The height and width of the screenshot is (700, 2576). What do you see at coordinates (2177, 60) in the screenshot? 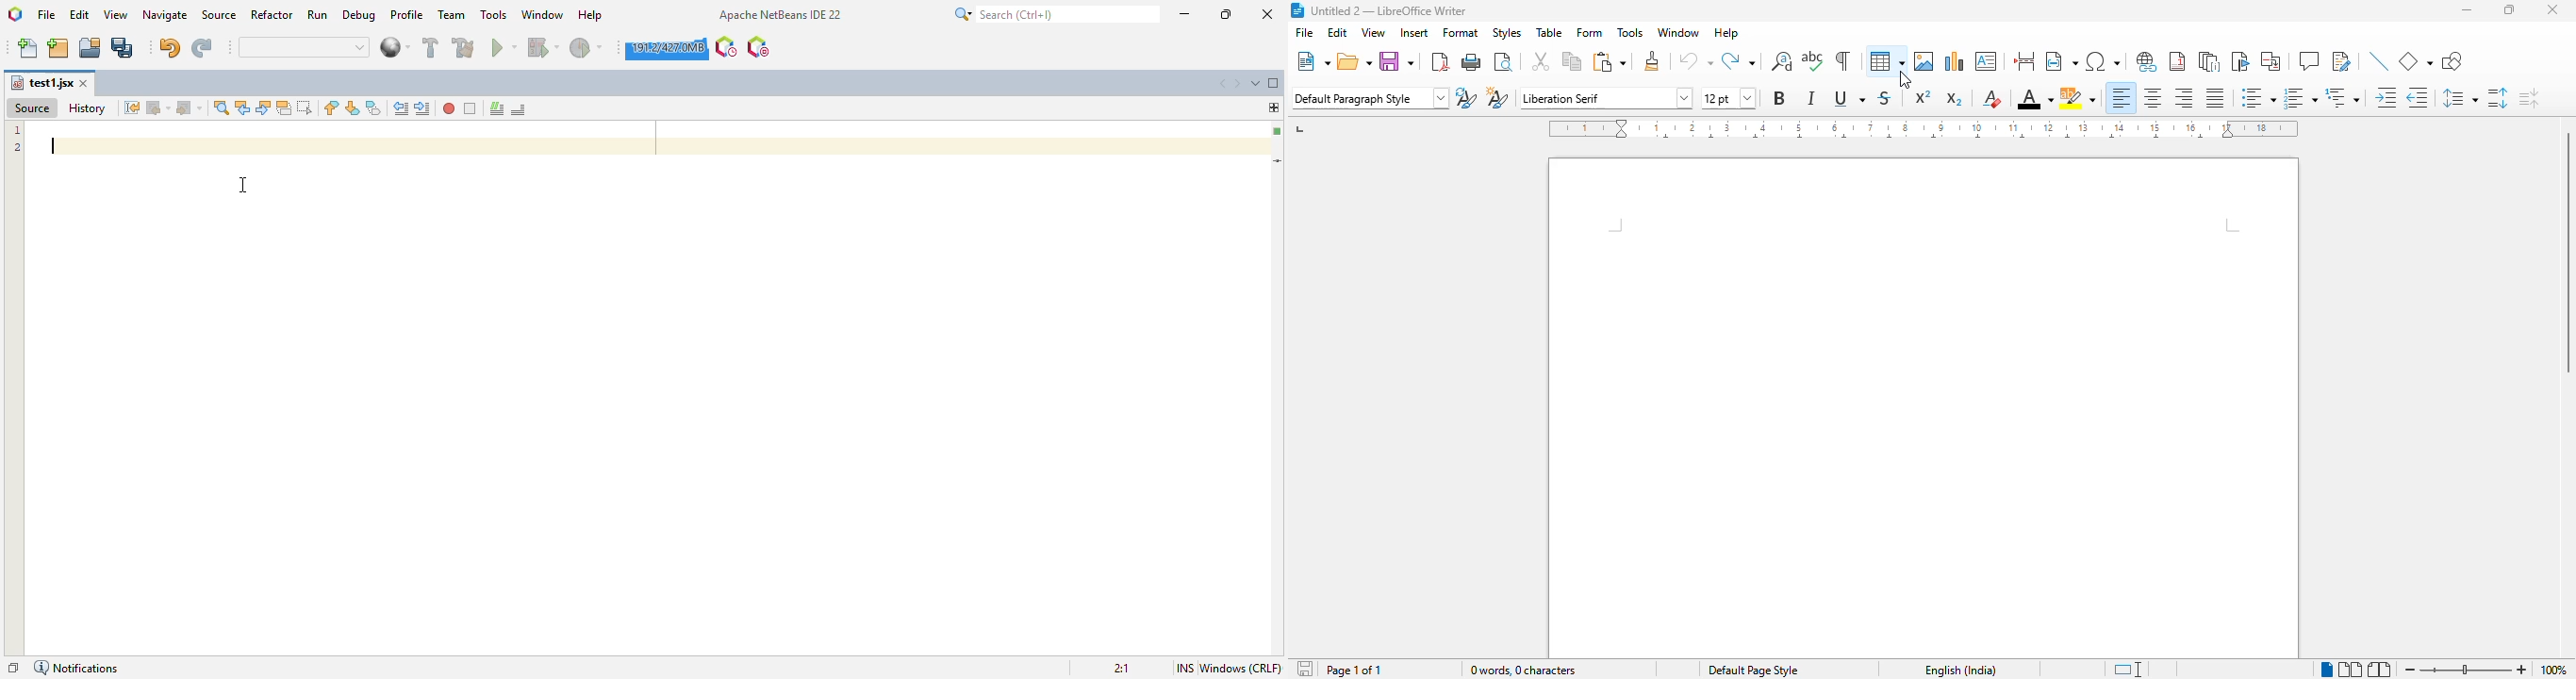
I see `insert footnote` at bounding box center [2177, 60].